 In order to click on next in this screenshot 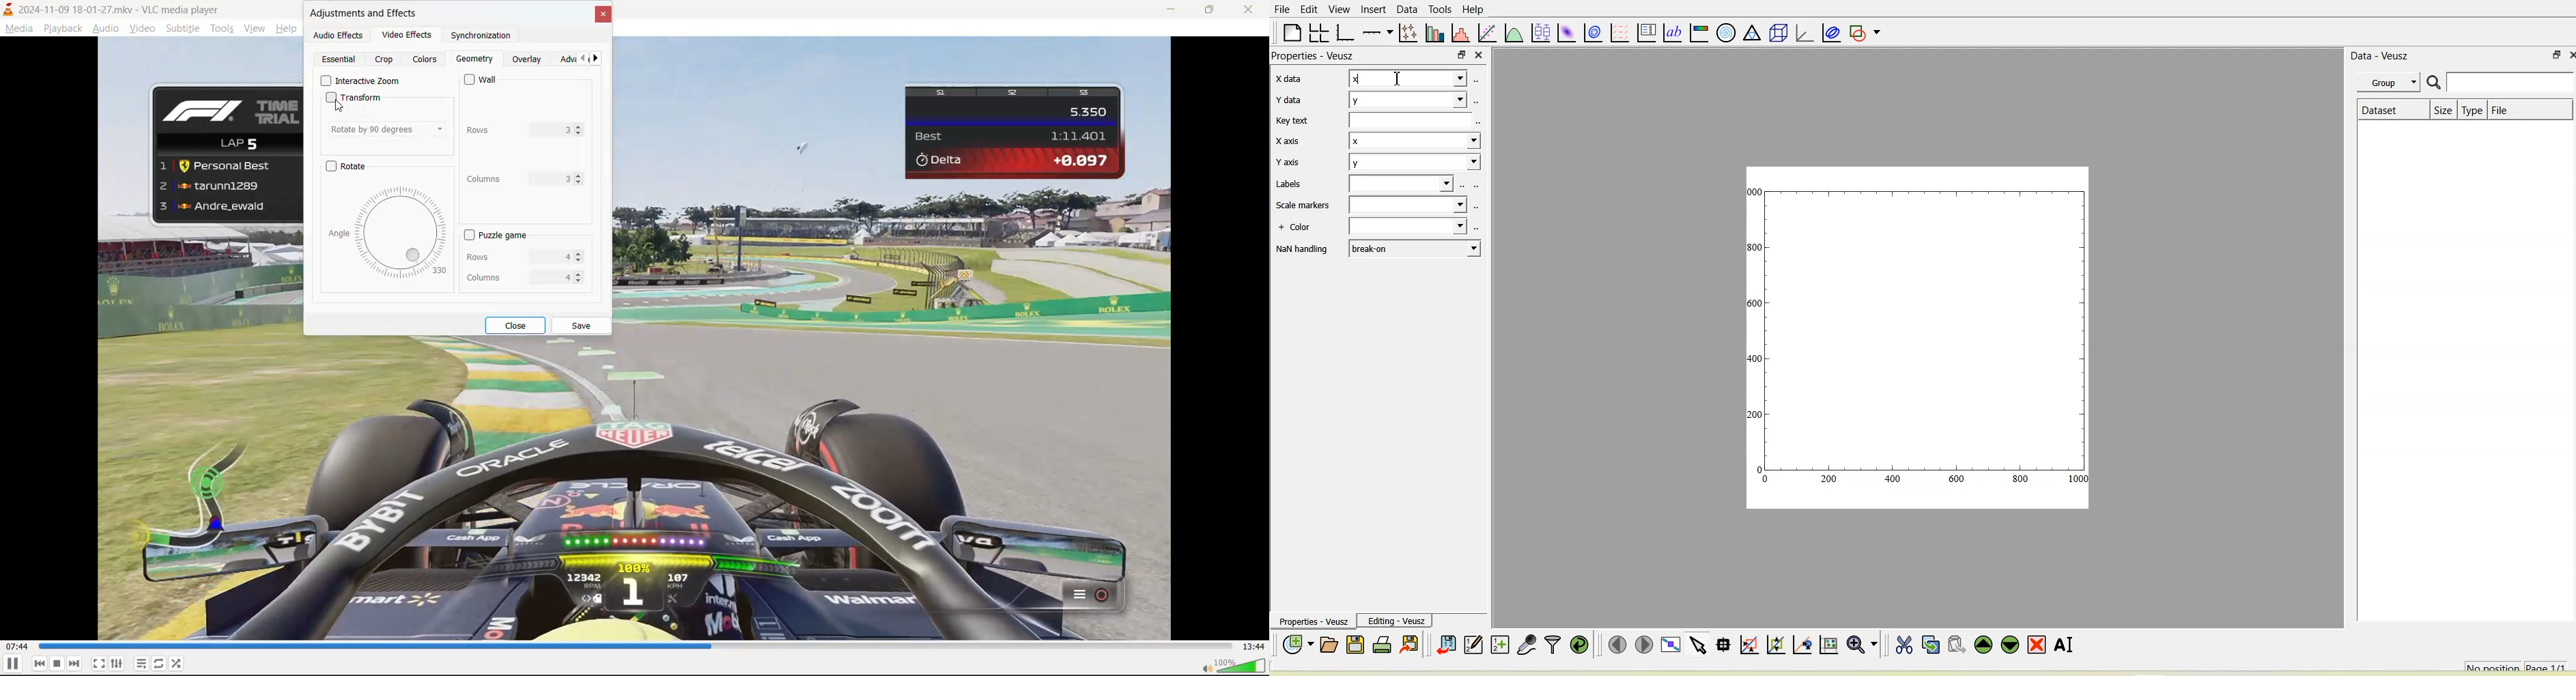, I will do `click(75, 663)`.